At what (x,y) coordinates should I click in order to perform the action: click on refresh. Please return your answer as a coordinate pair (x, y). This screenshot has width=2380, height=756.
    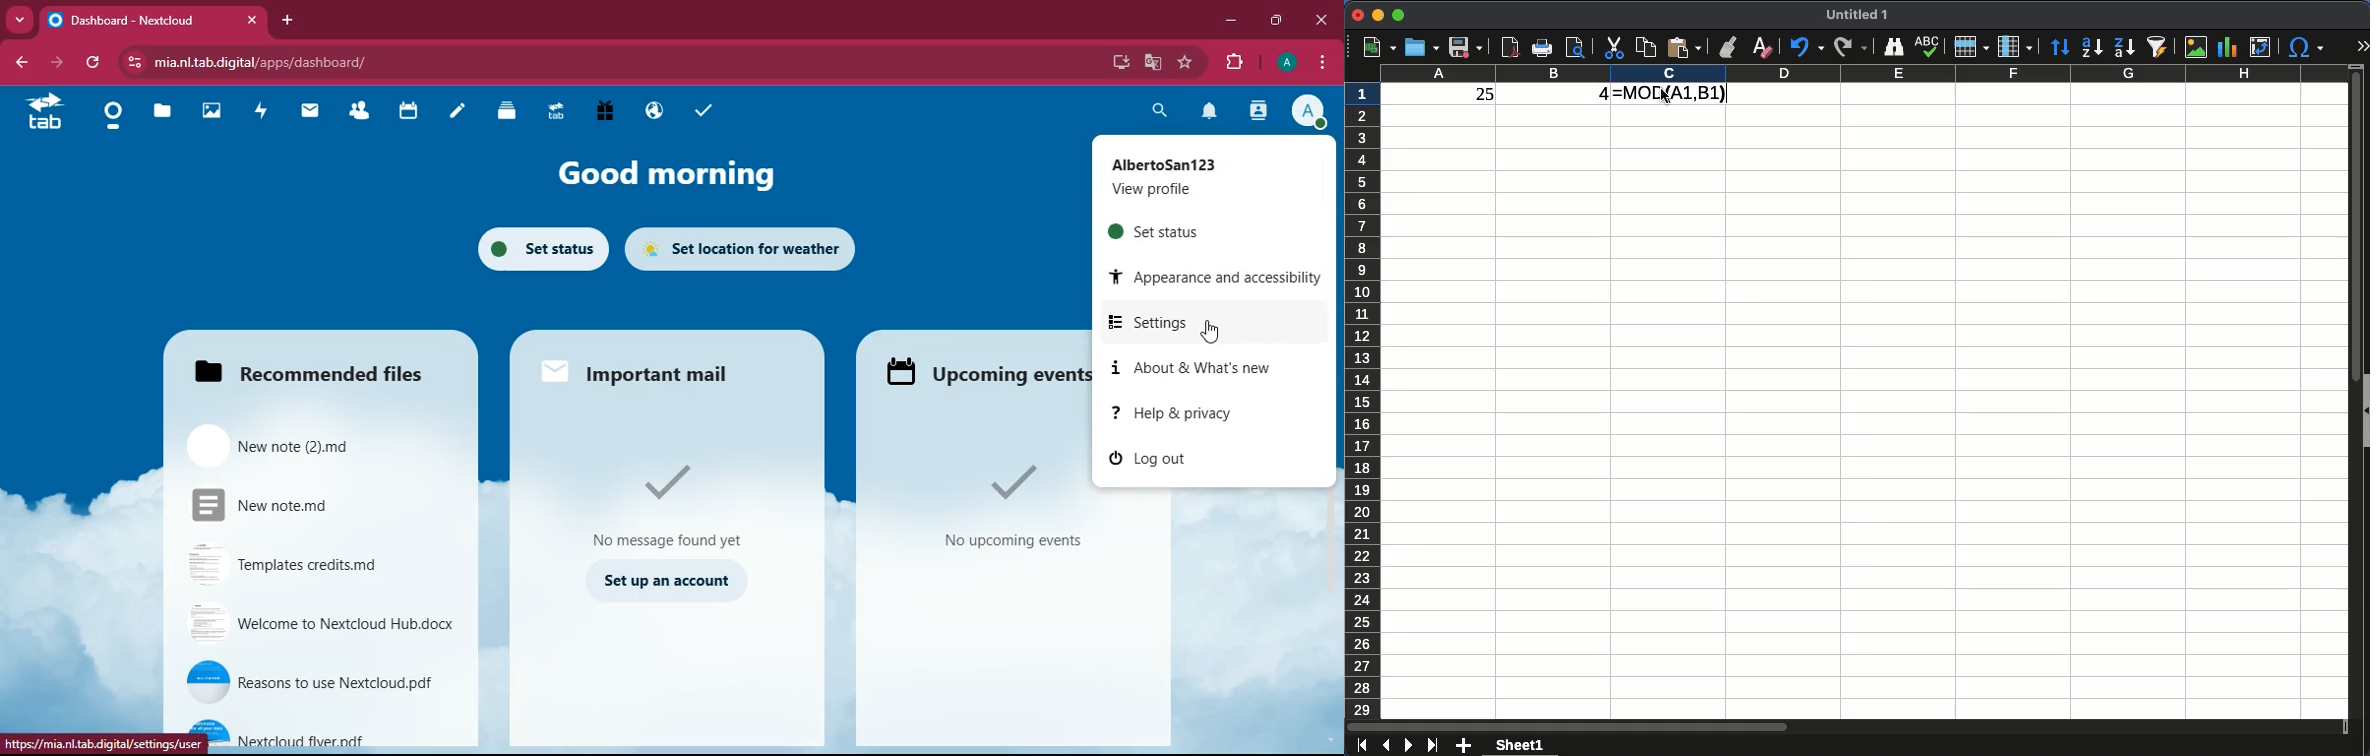
    Looking at the image, I should click on (94, 61).